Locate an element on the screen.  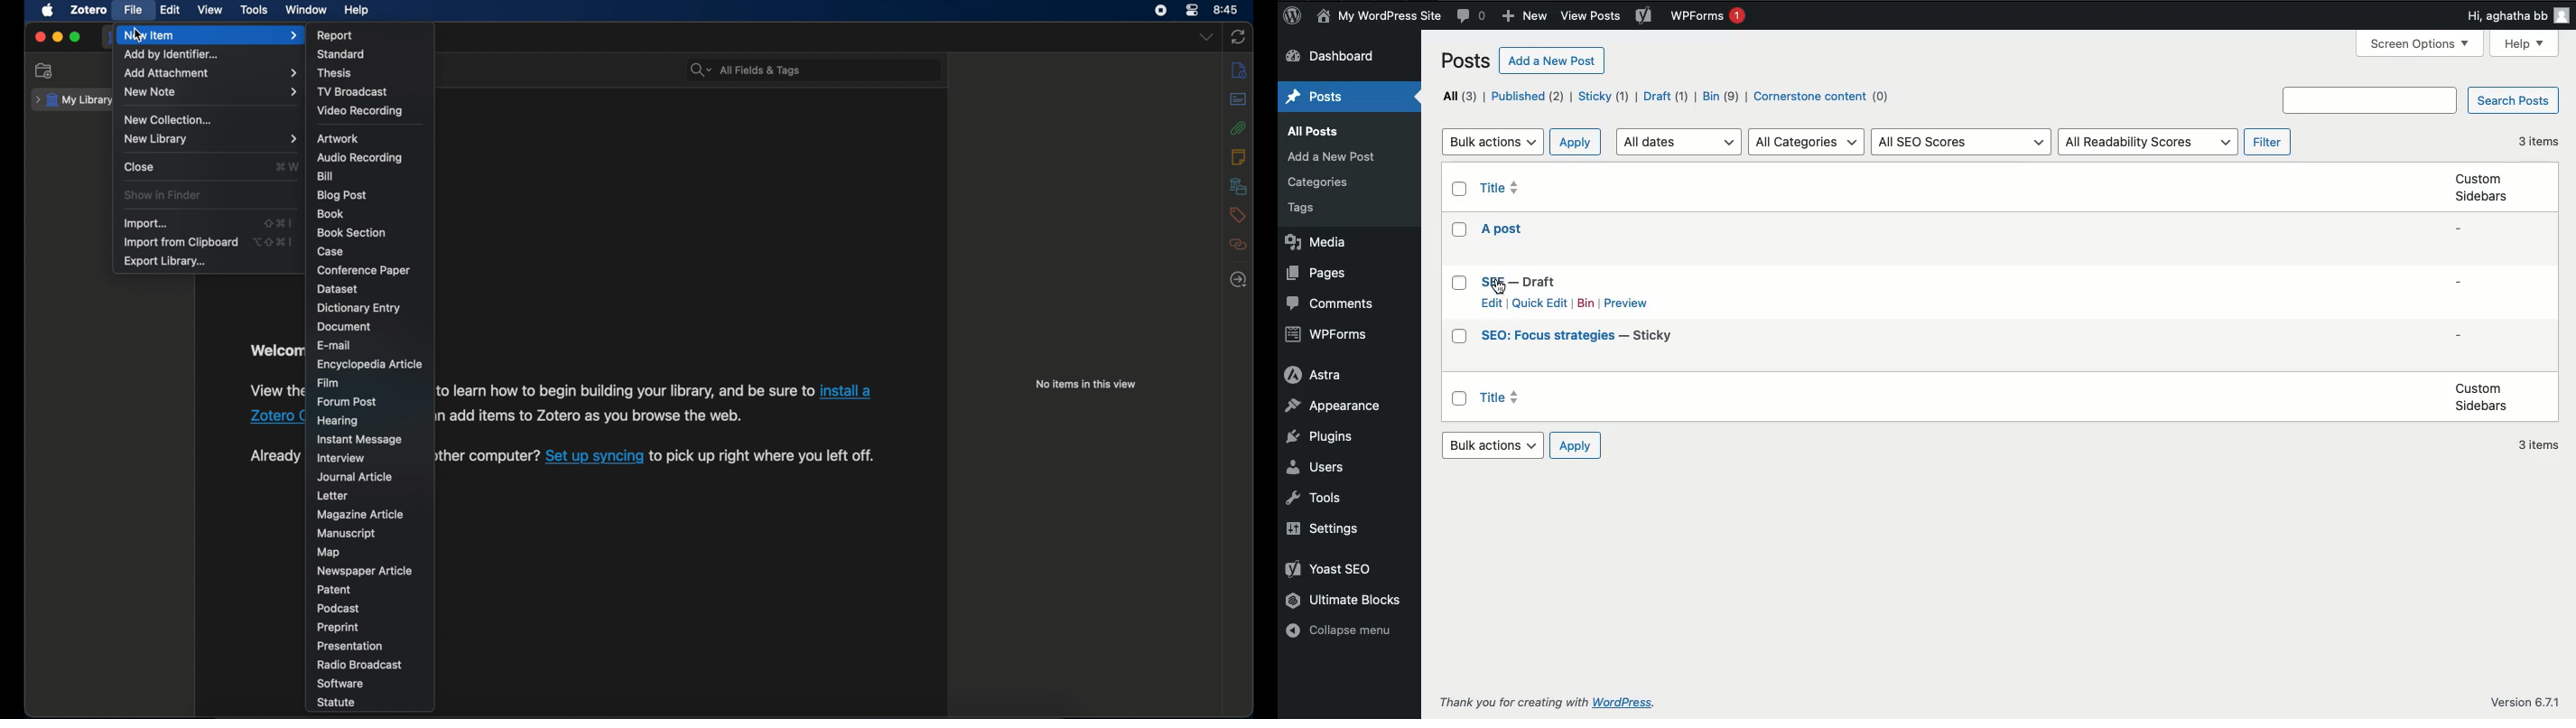
artwork is located at coordinates (338, 138).